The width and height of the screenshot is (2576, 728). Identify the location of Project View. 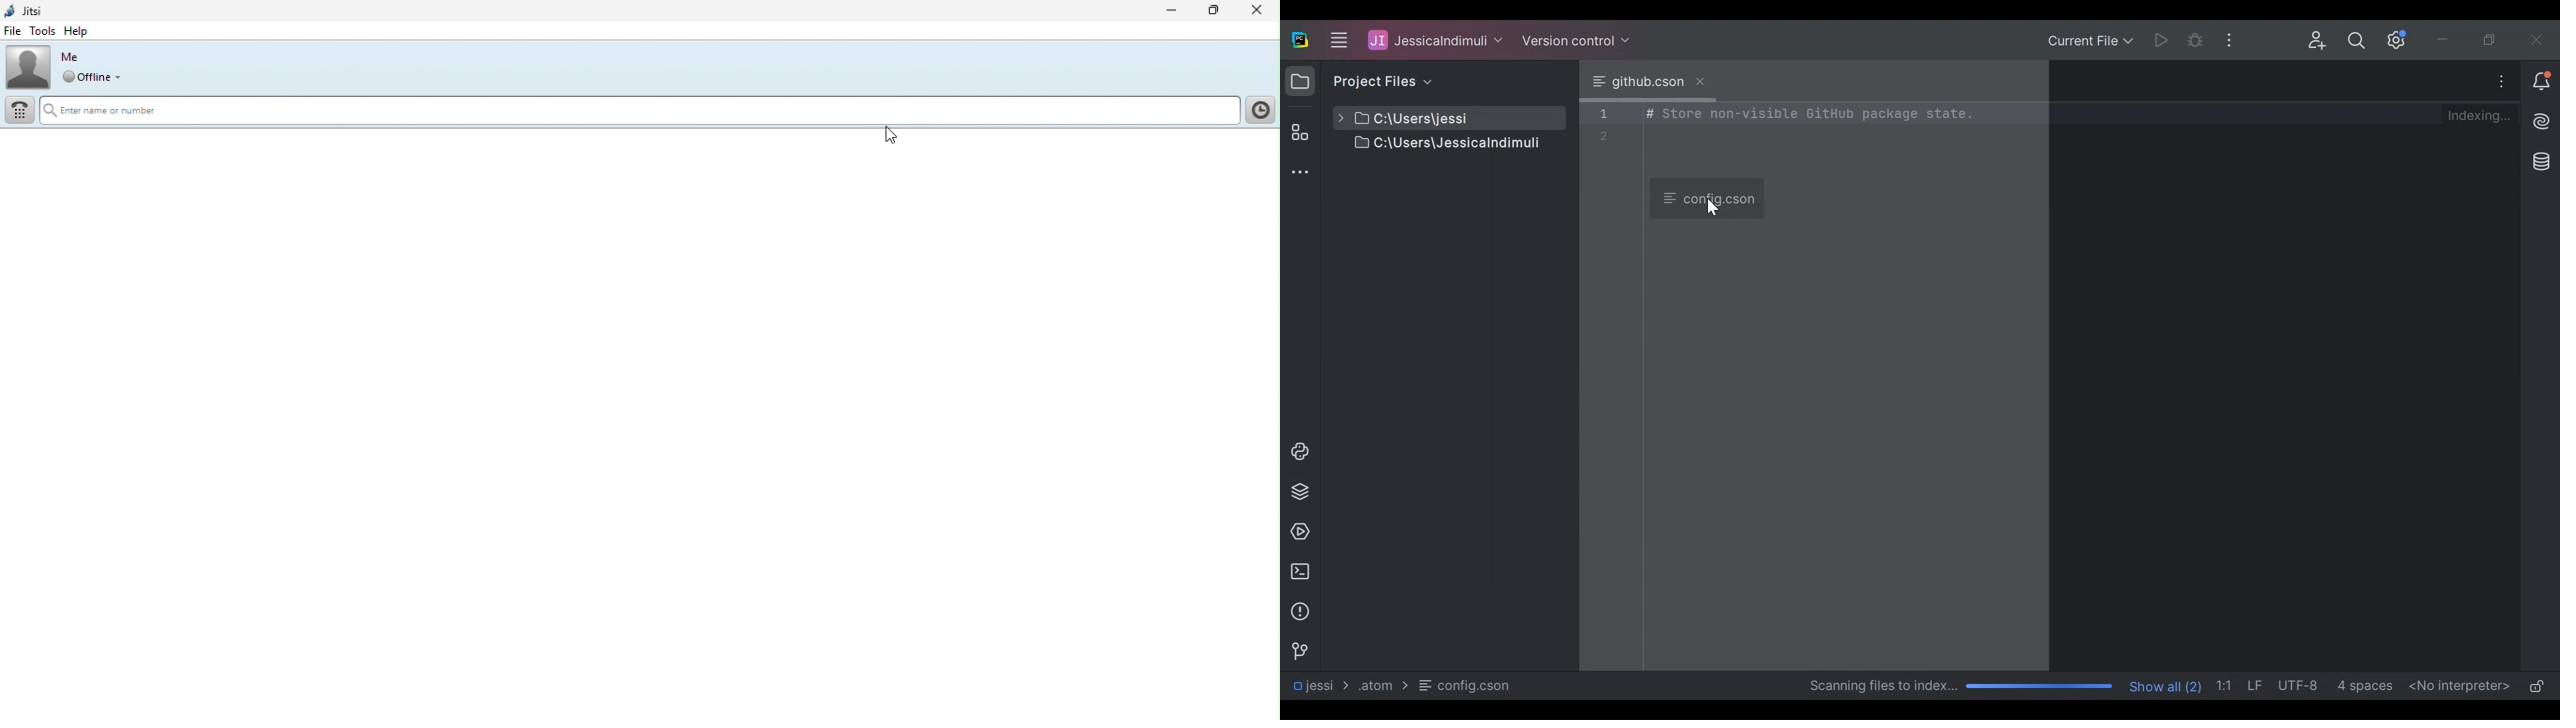
(1300, 81).